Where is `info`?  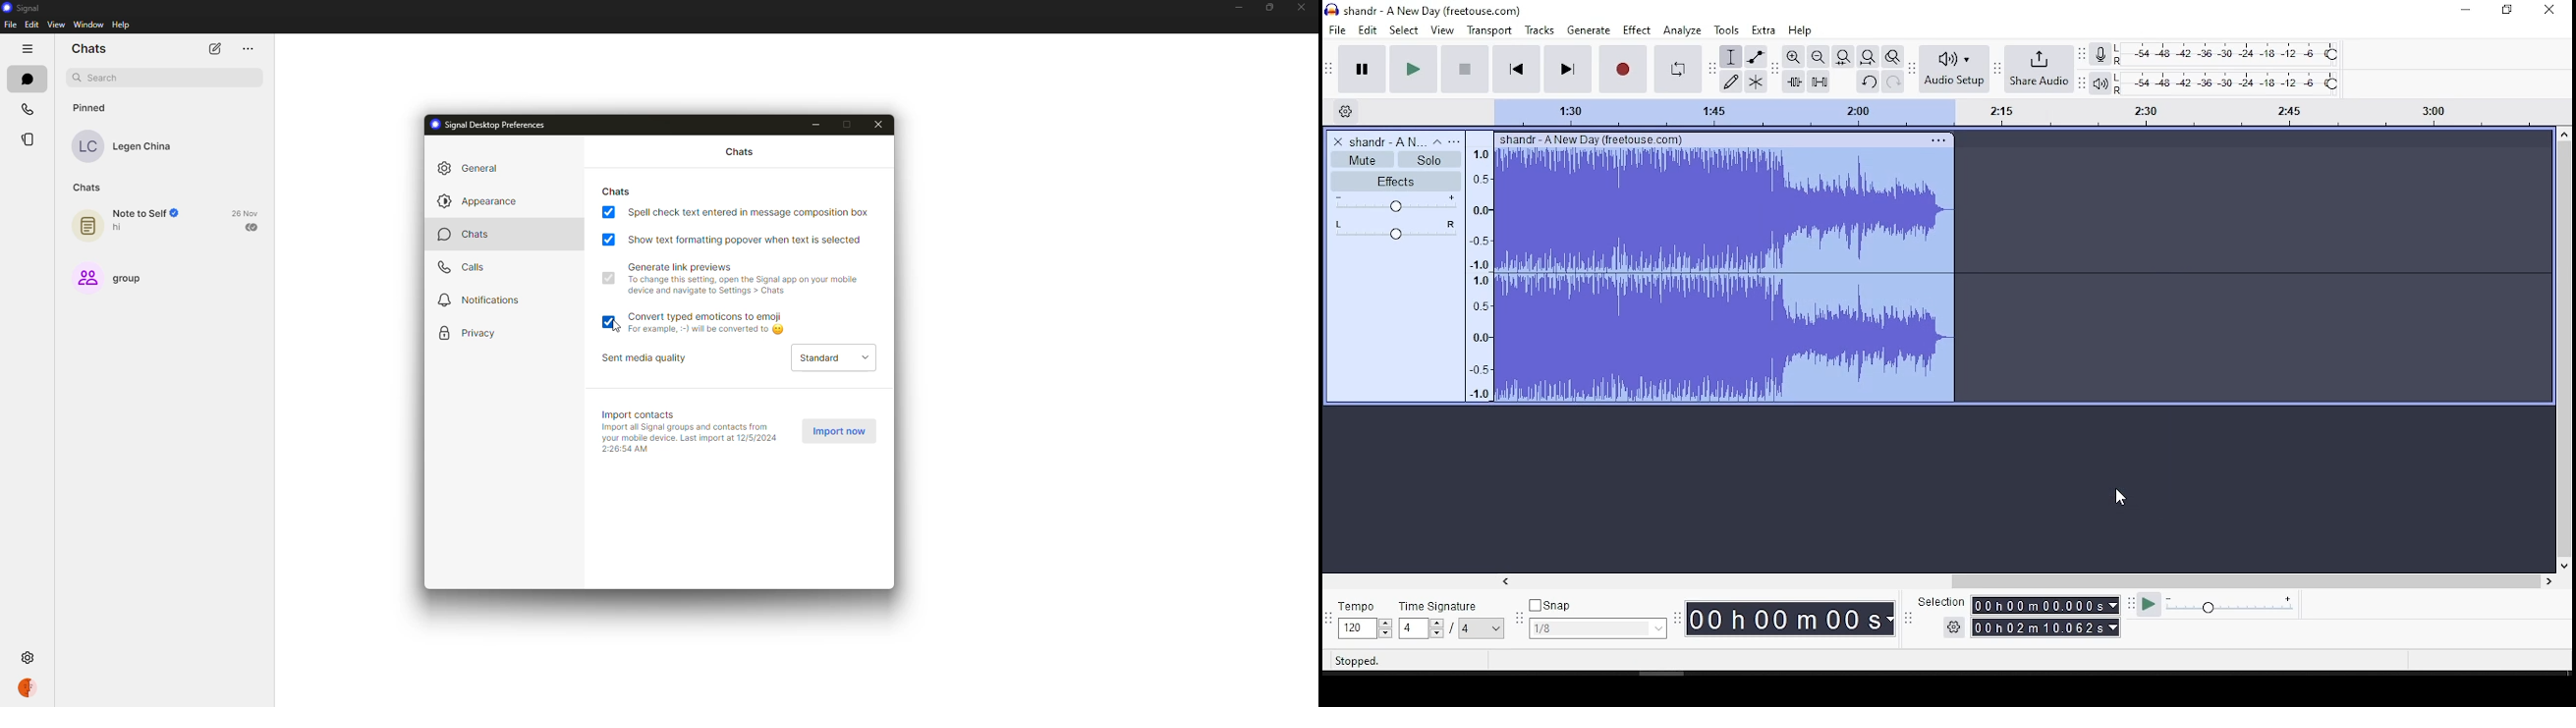
info is located at coordinates (690, 437).